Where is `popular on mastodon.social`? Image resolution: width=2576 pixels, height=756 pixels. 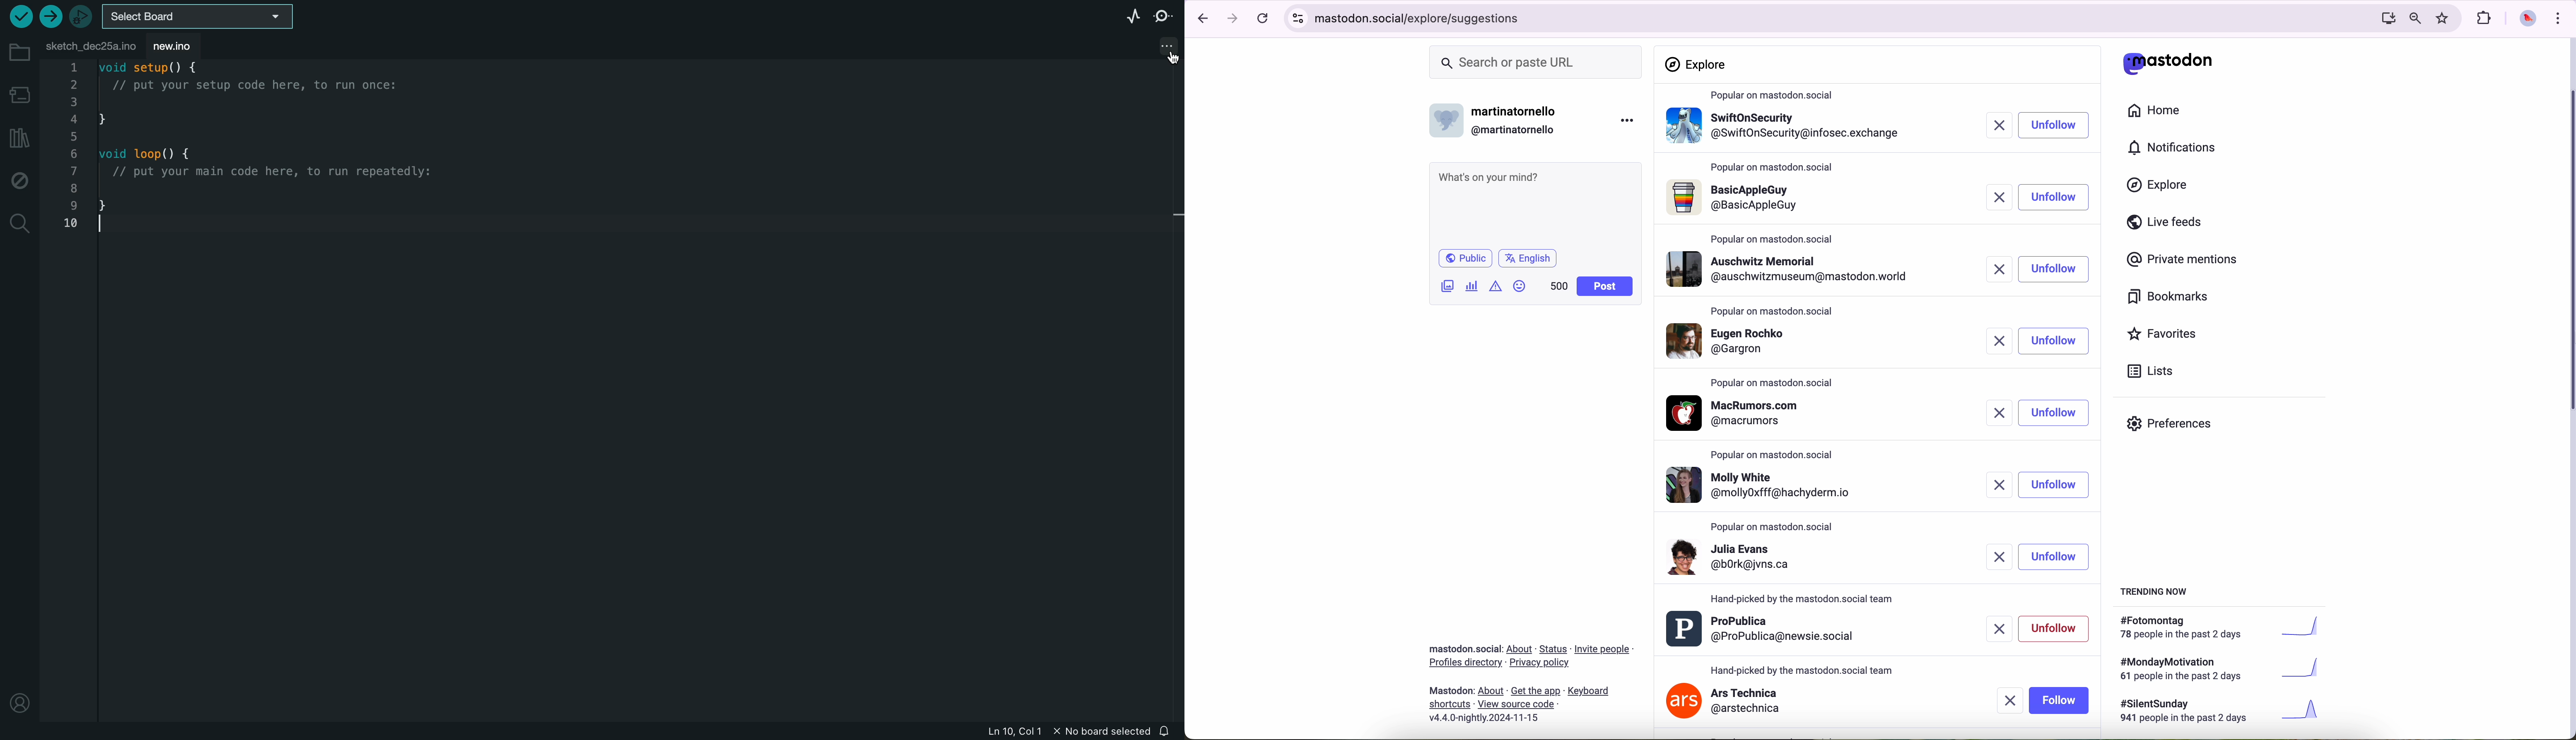
popular on mastodon.social is located at coordinates (1776, 382).